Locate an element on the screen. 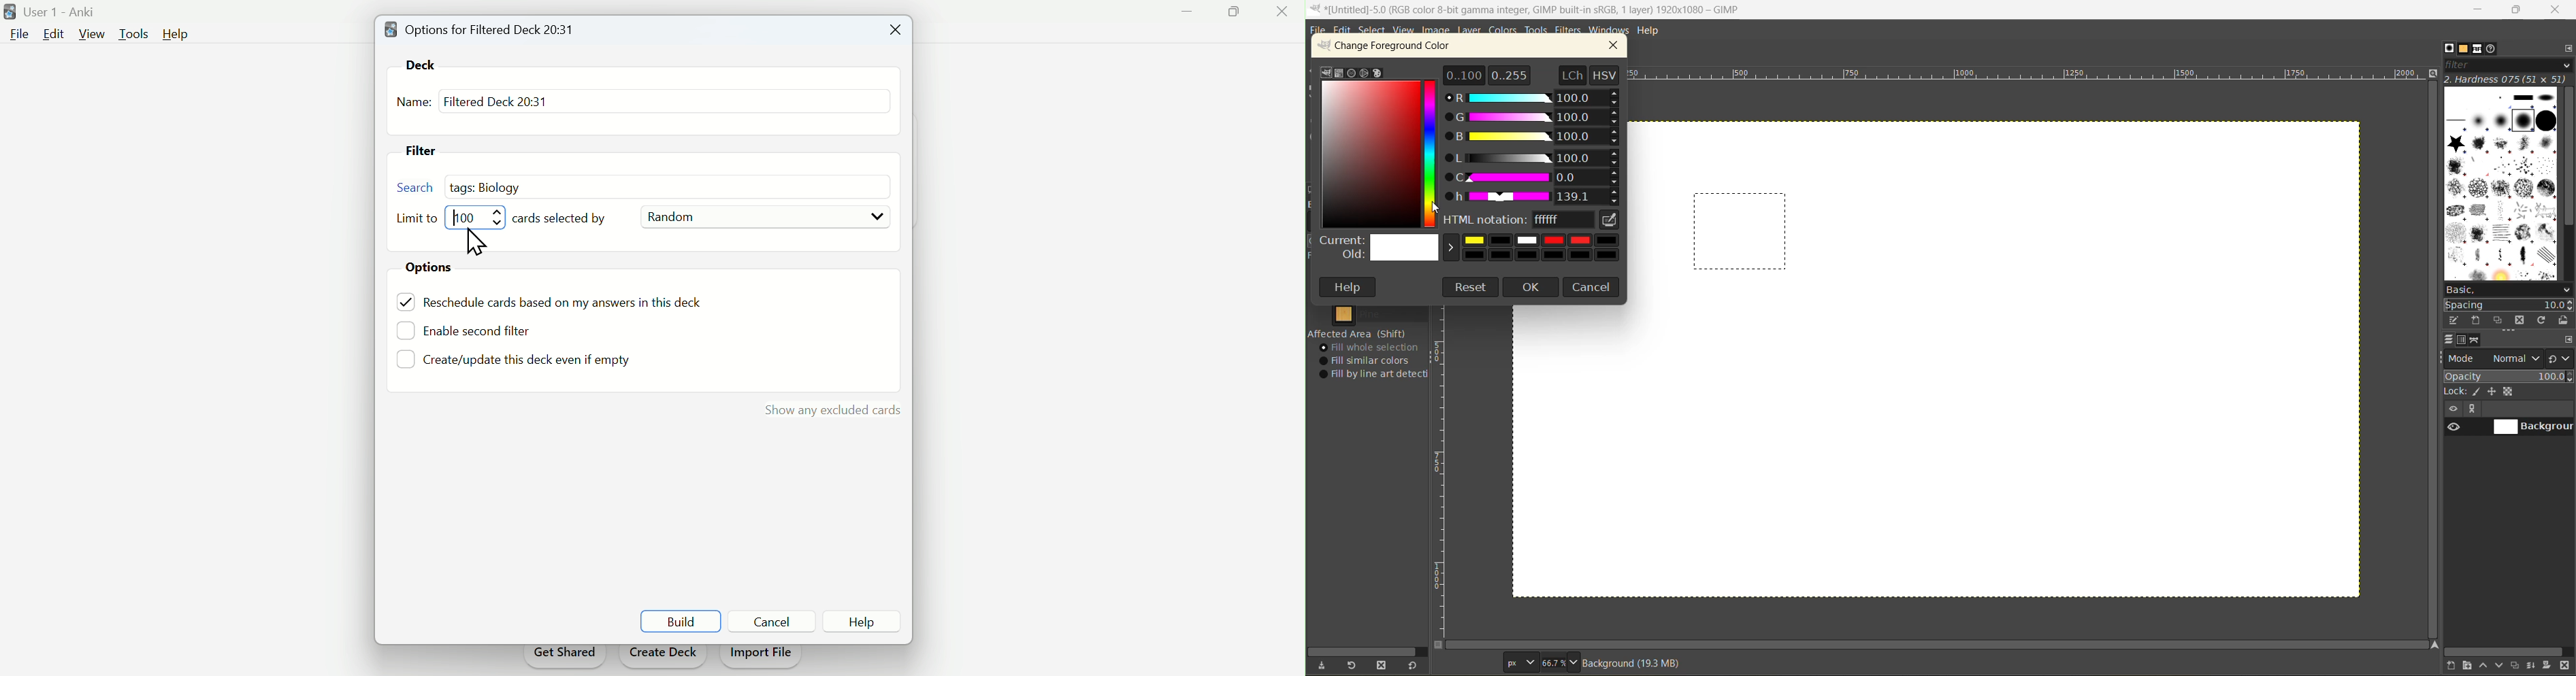 The image size is (2576, 700). Maximise is located at coordinates (1231, 14).